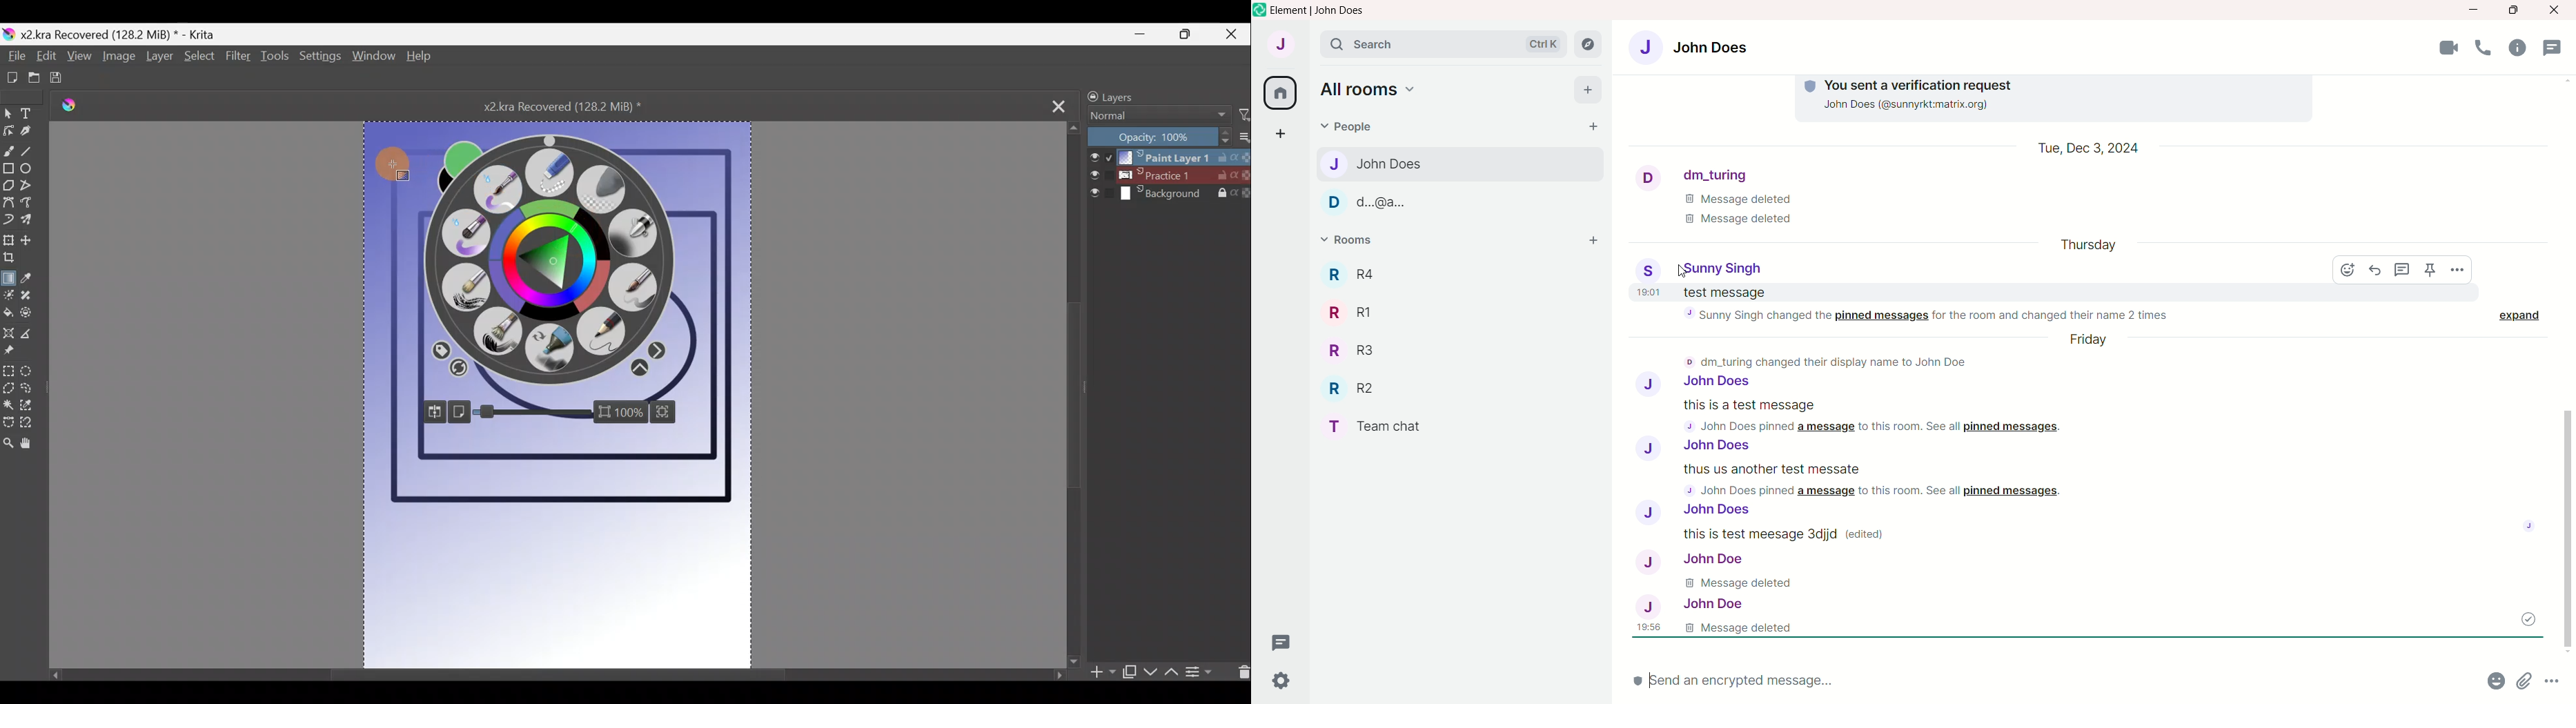  I want to click on account, so click(1281, 46).